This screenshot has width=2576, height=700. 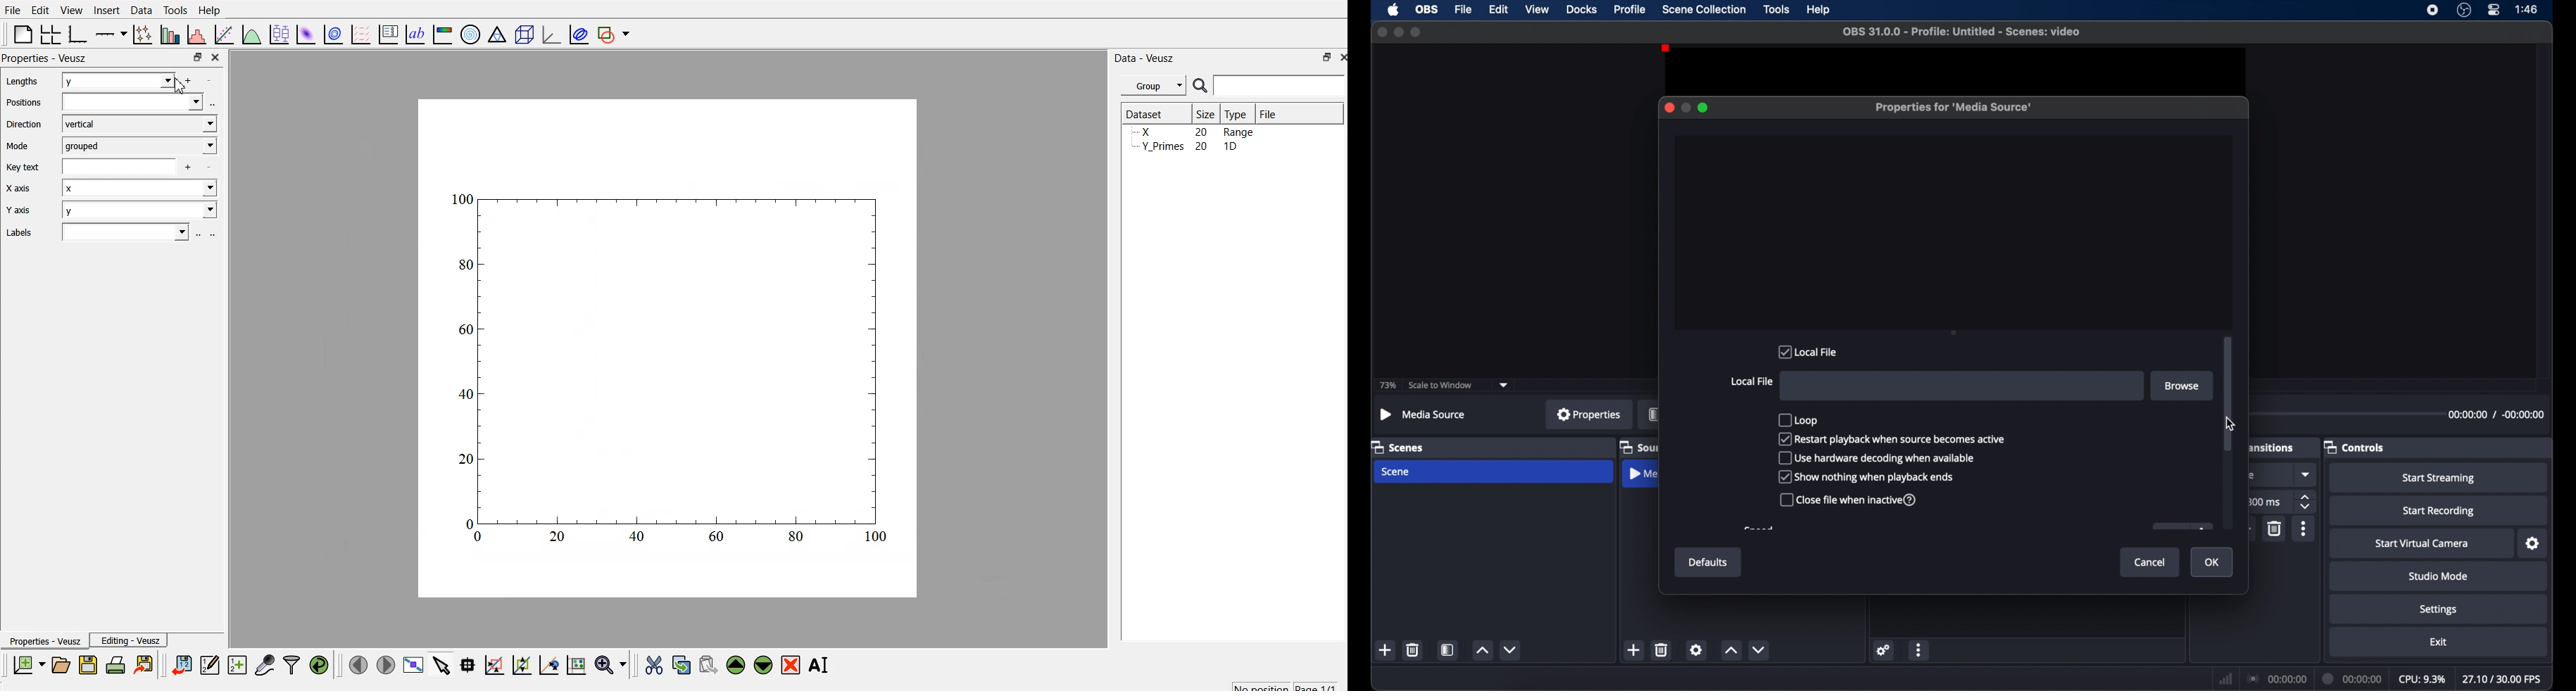 I want to click on dropdown, so click(x=2307, y=474).